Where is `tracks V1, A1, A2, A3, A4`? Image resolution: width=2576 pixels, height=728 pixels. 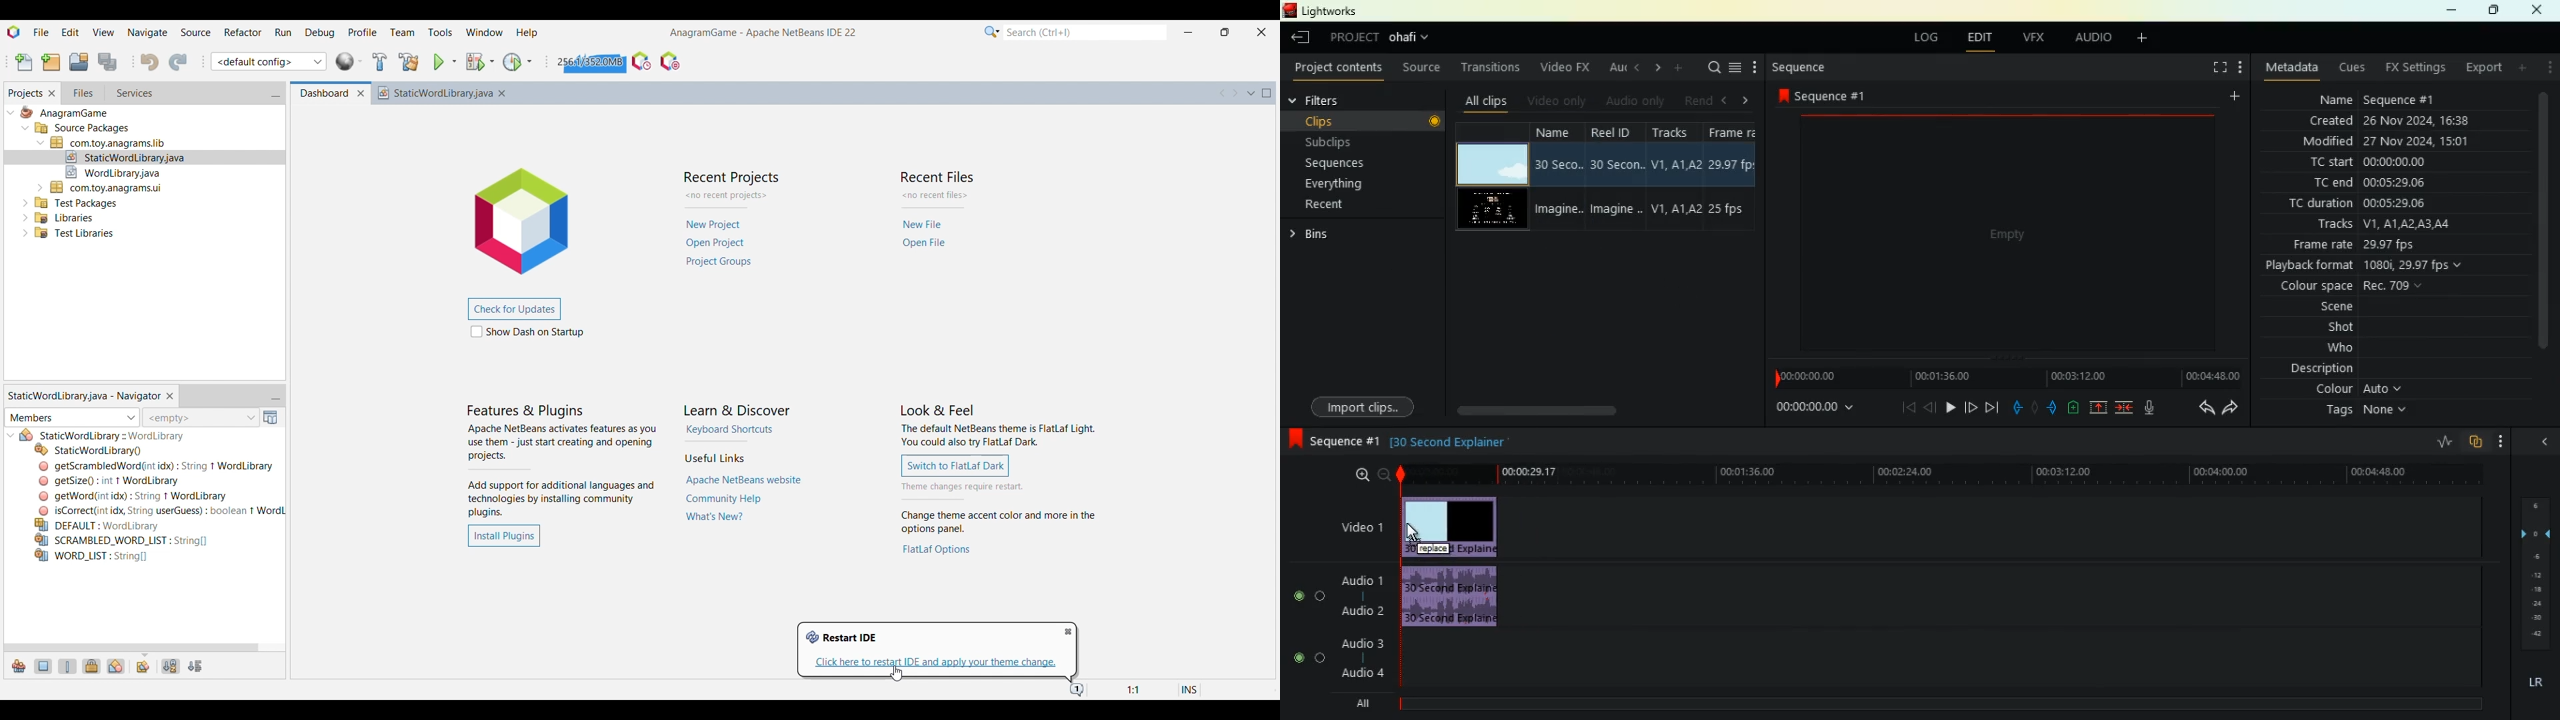 tracks V1, A1, A2, A3, A4 is located at coordinates (2393, 225).